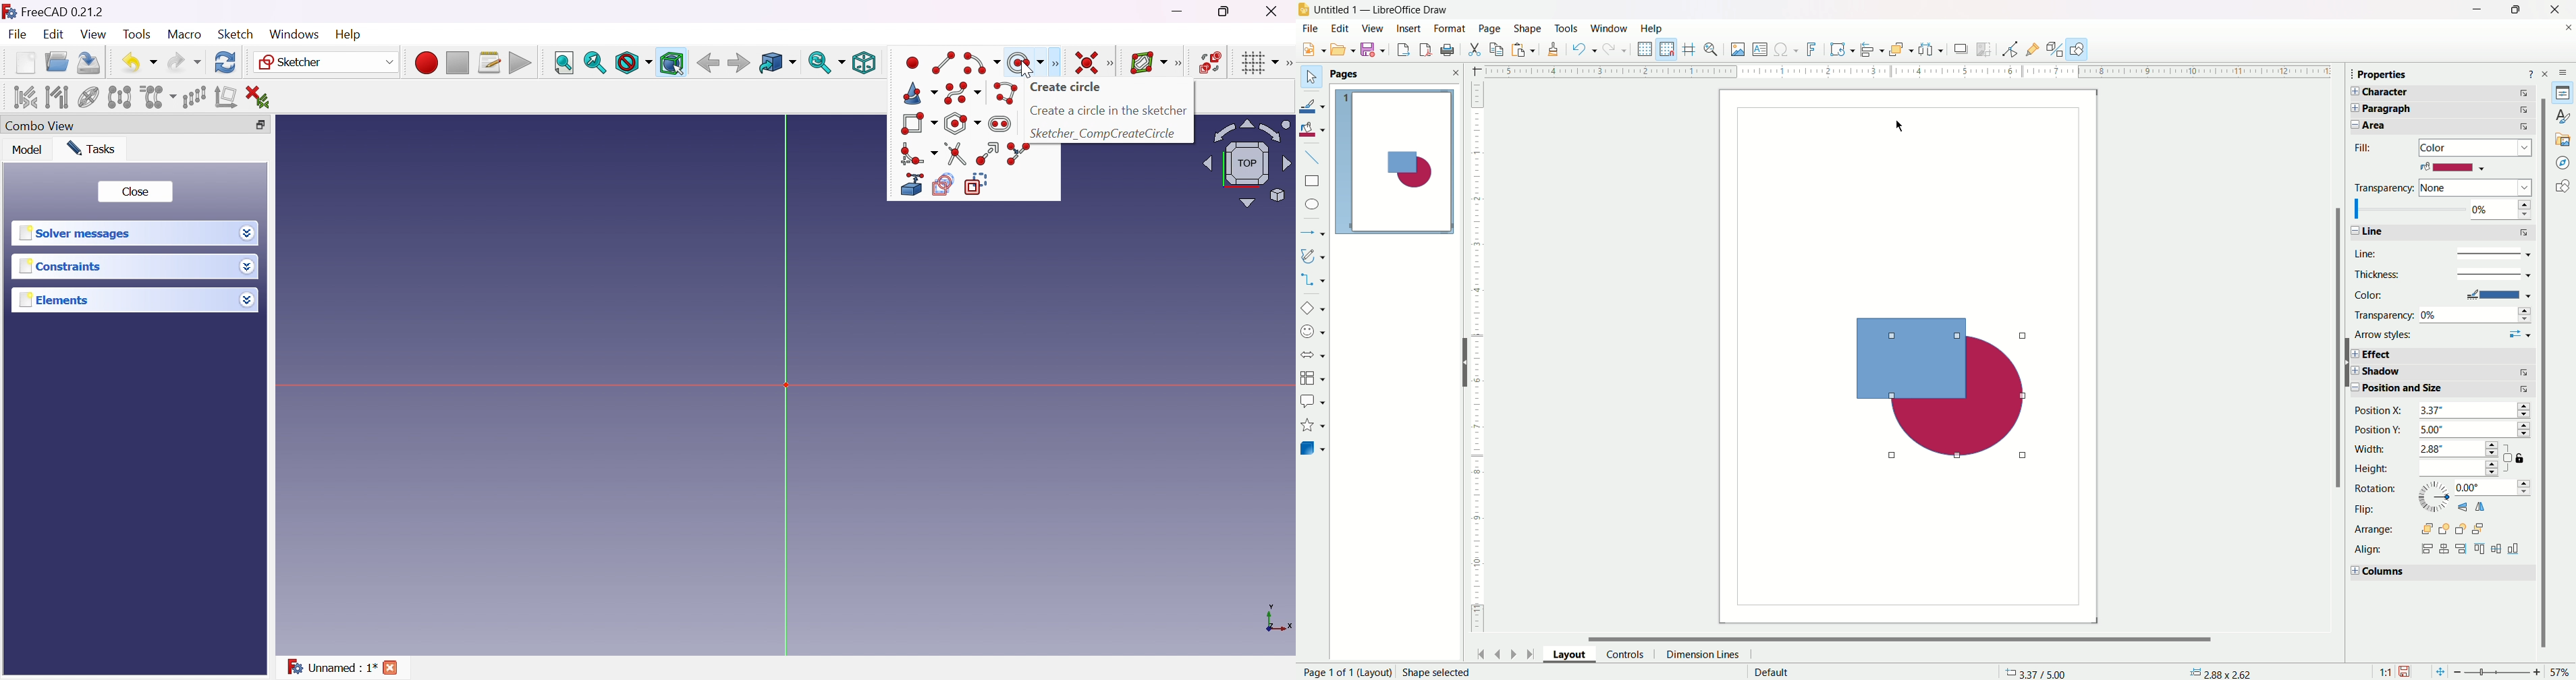 This screenshot has height=700, width=2576. I want to click on controls, so click(1625, 653).